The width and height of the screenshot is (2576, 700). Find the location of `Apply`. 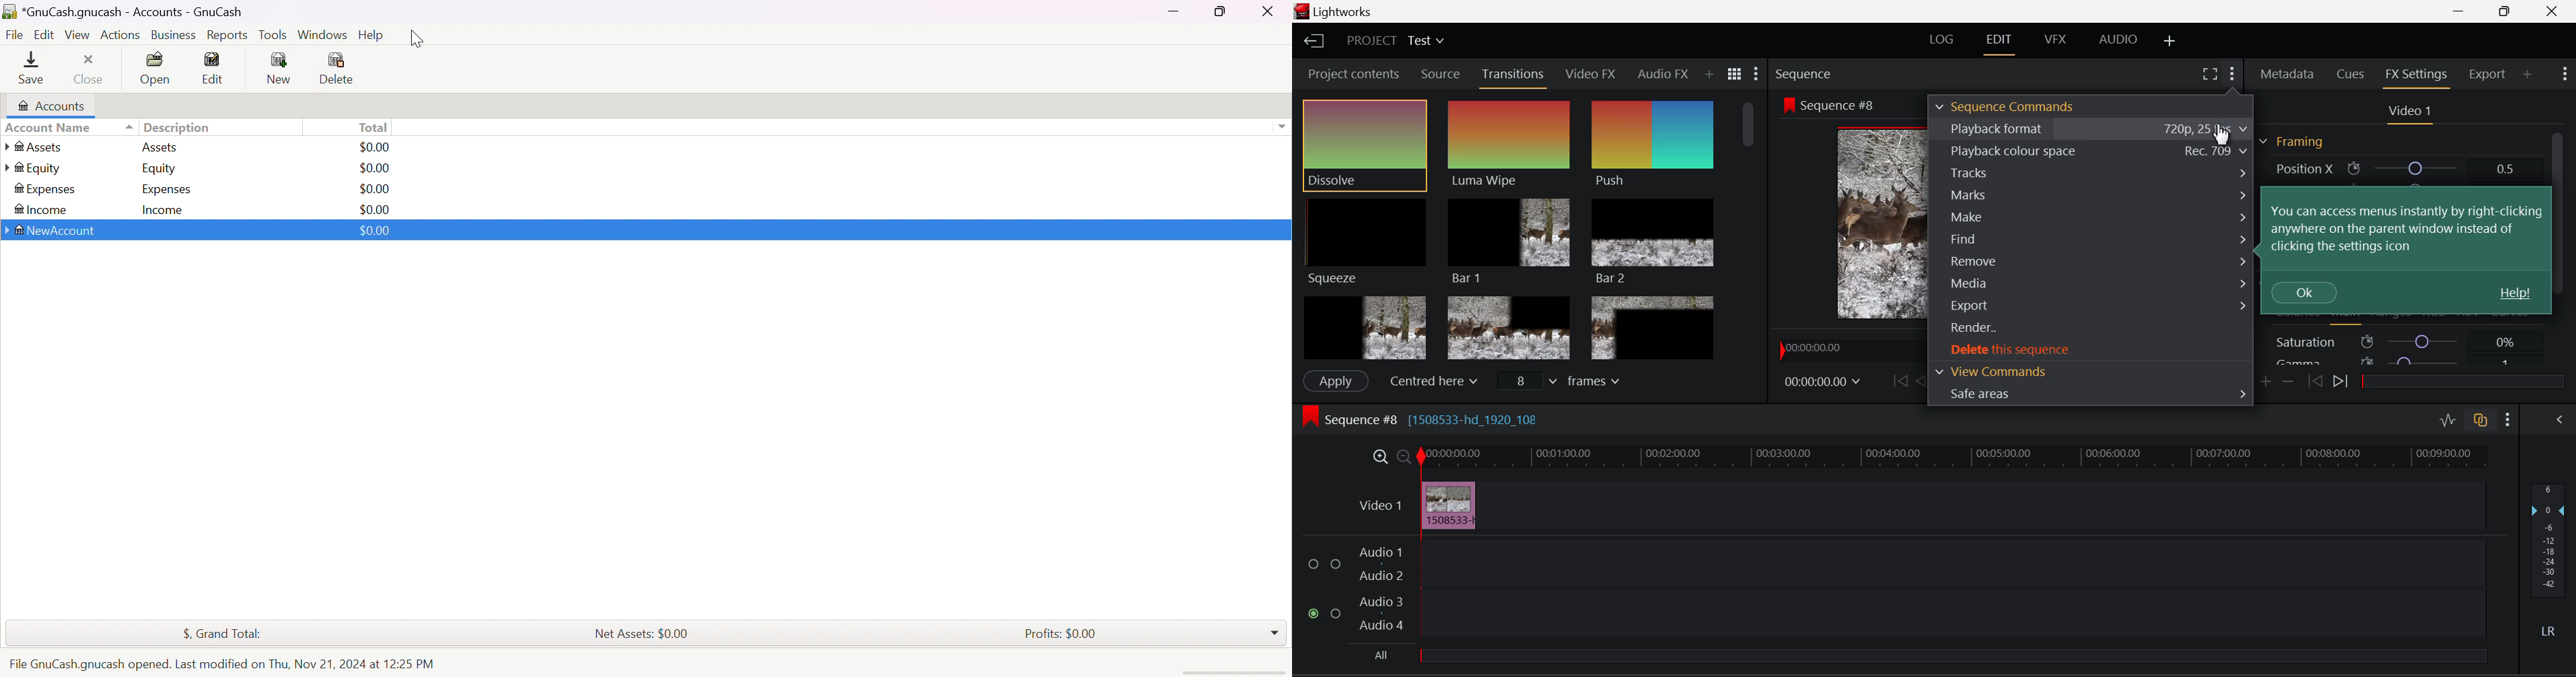

Apply is located at coordinates (1336, 379).